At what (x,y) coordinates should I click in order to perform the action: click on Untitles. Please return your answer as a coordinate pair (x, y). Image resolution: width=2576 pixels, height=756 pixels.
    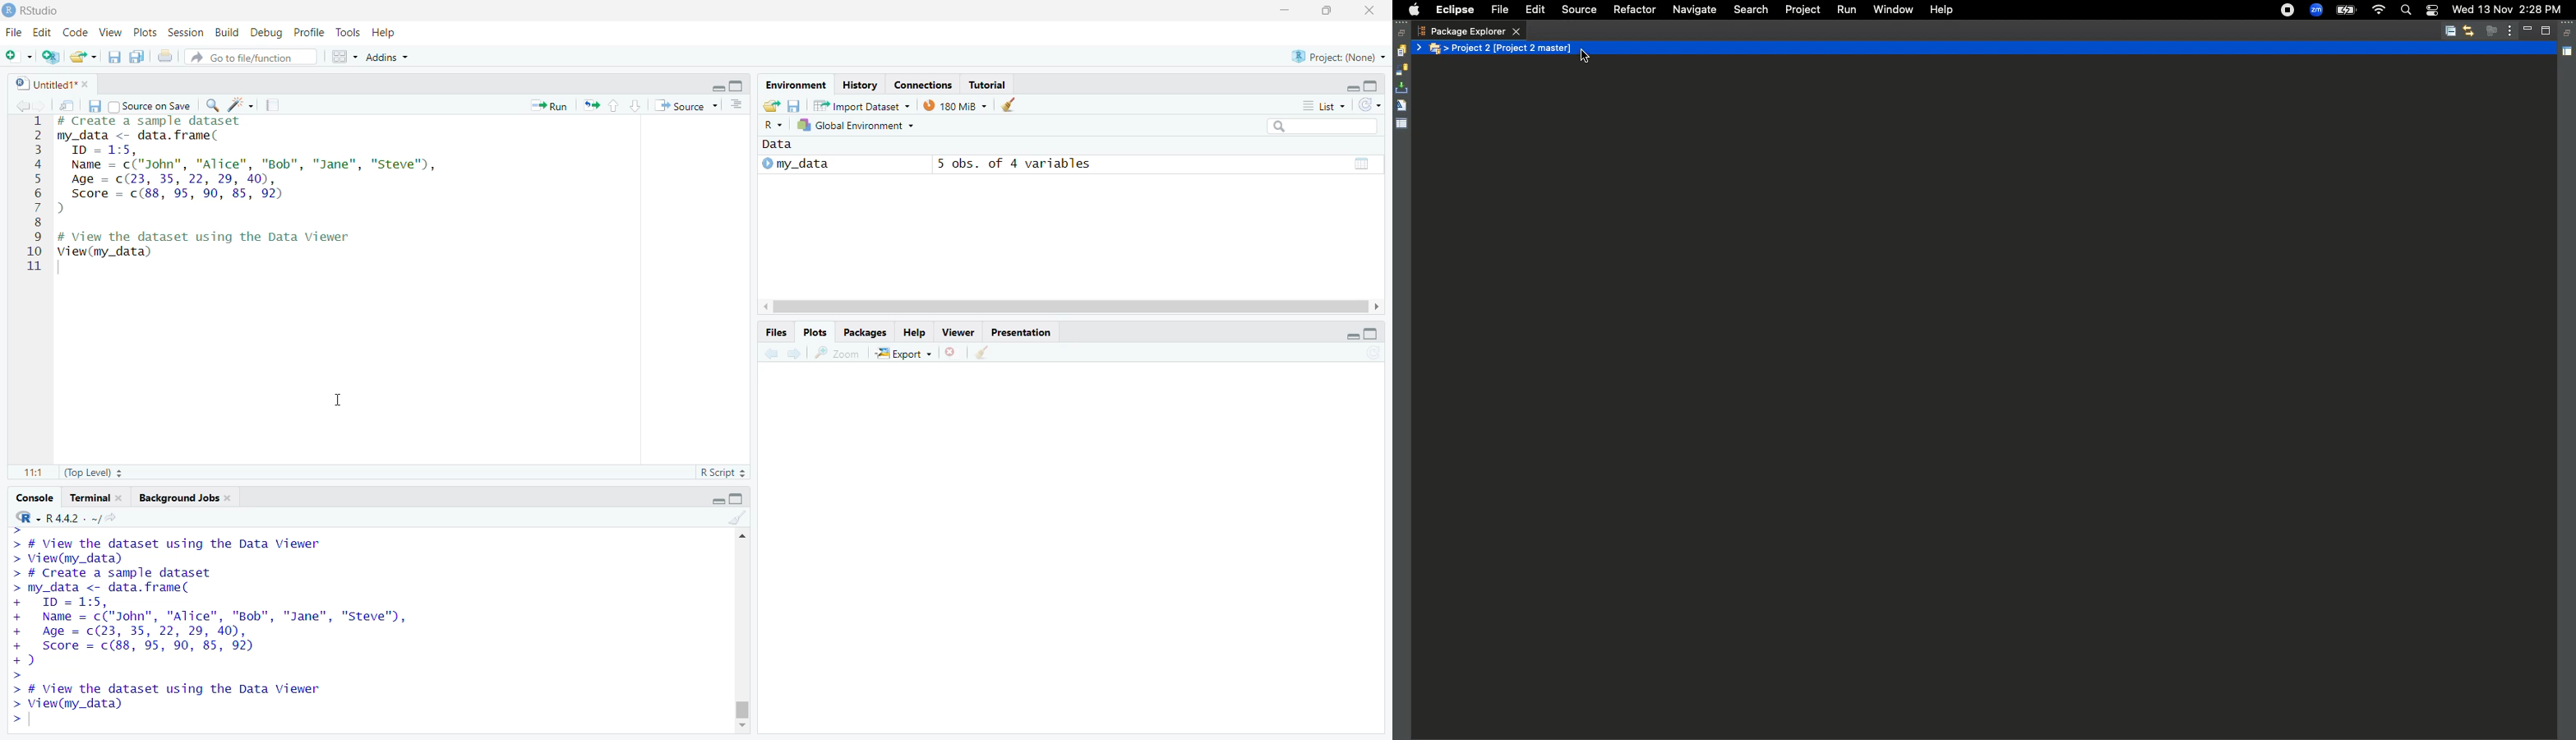
    Looking at the image, I should click on (51, 83).